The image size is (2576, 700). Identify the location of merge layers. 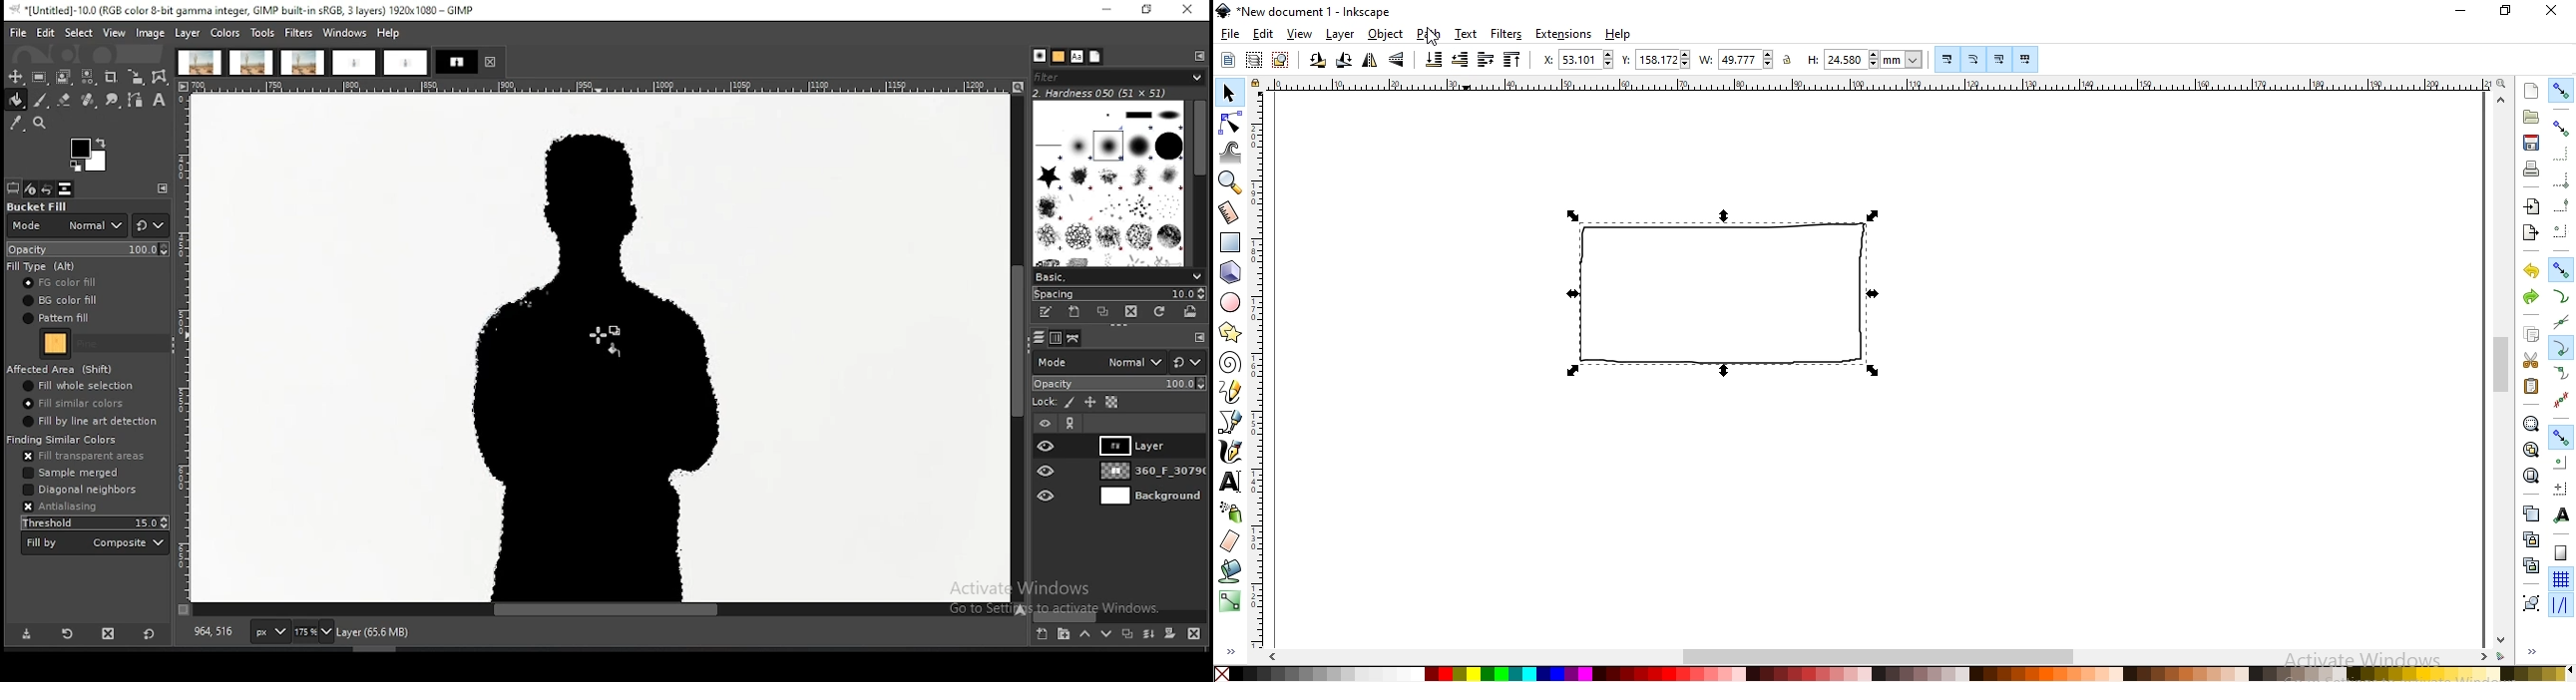
(1149, 633).